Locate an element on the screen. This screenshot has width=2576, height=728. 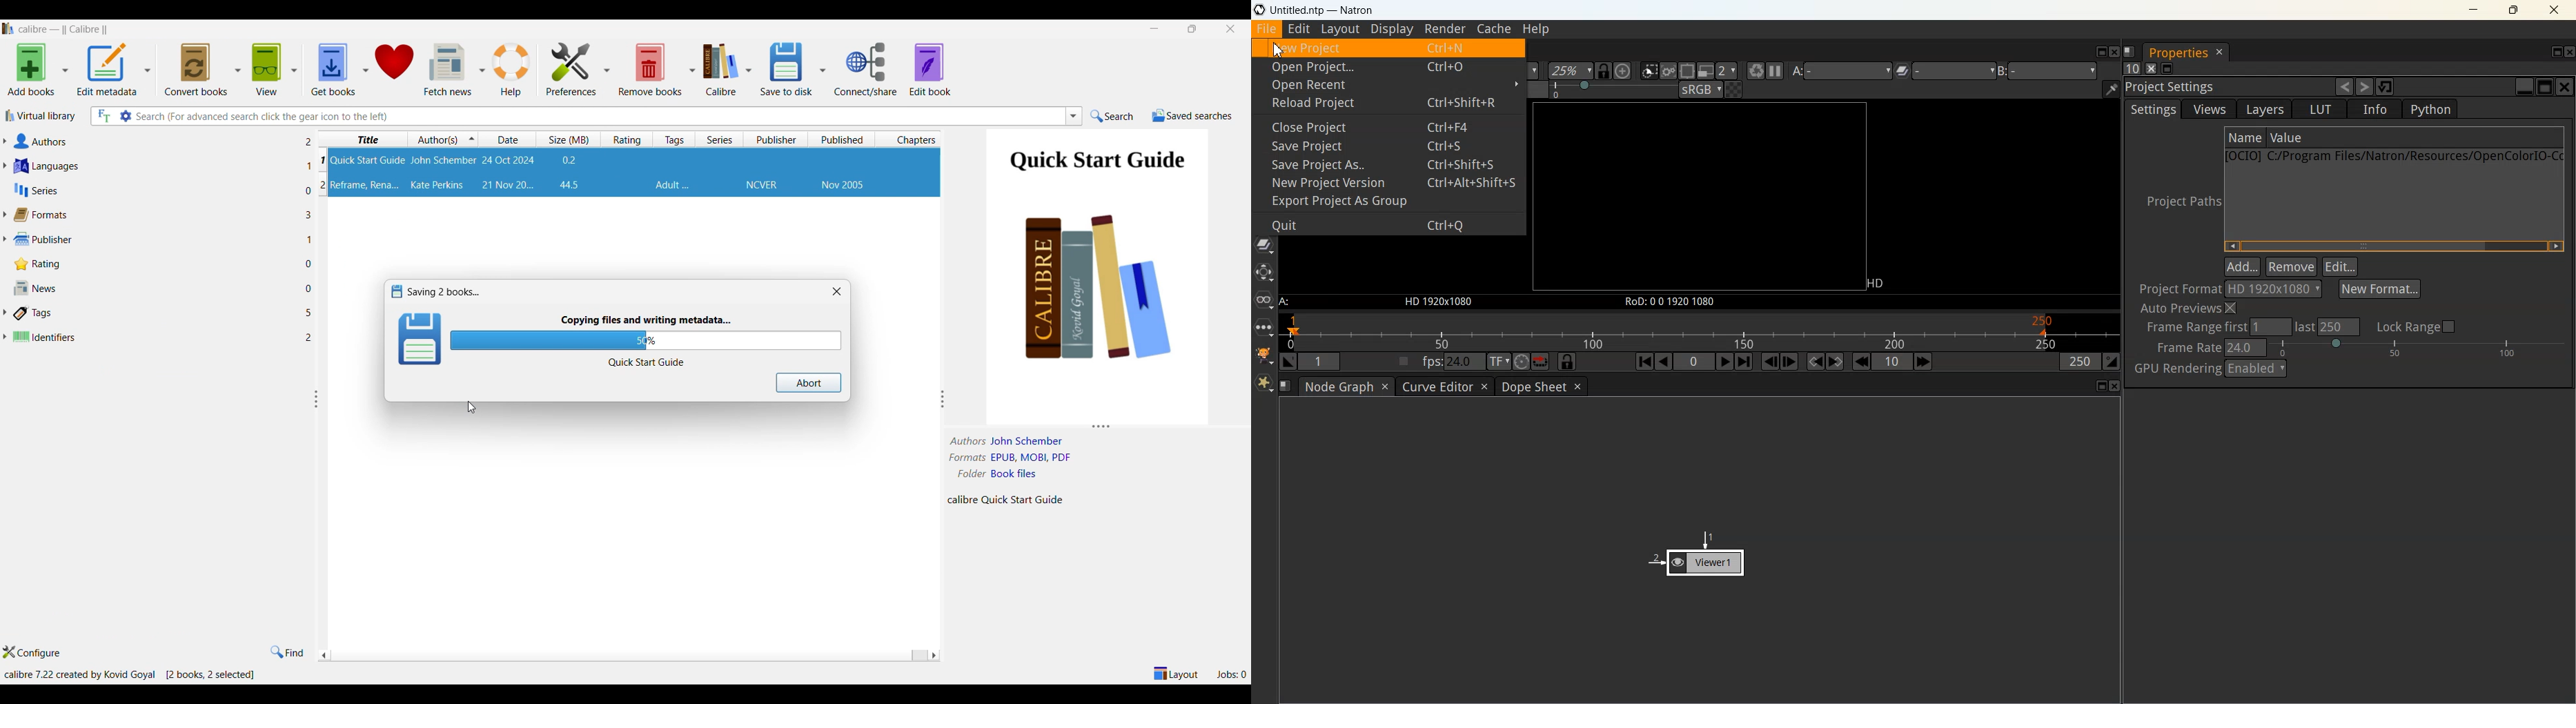
Identifiers is located at coordinates (149, 334).